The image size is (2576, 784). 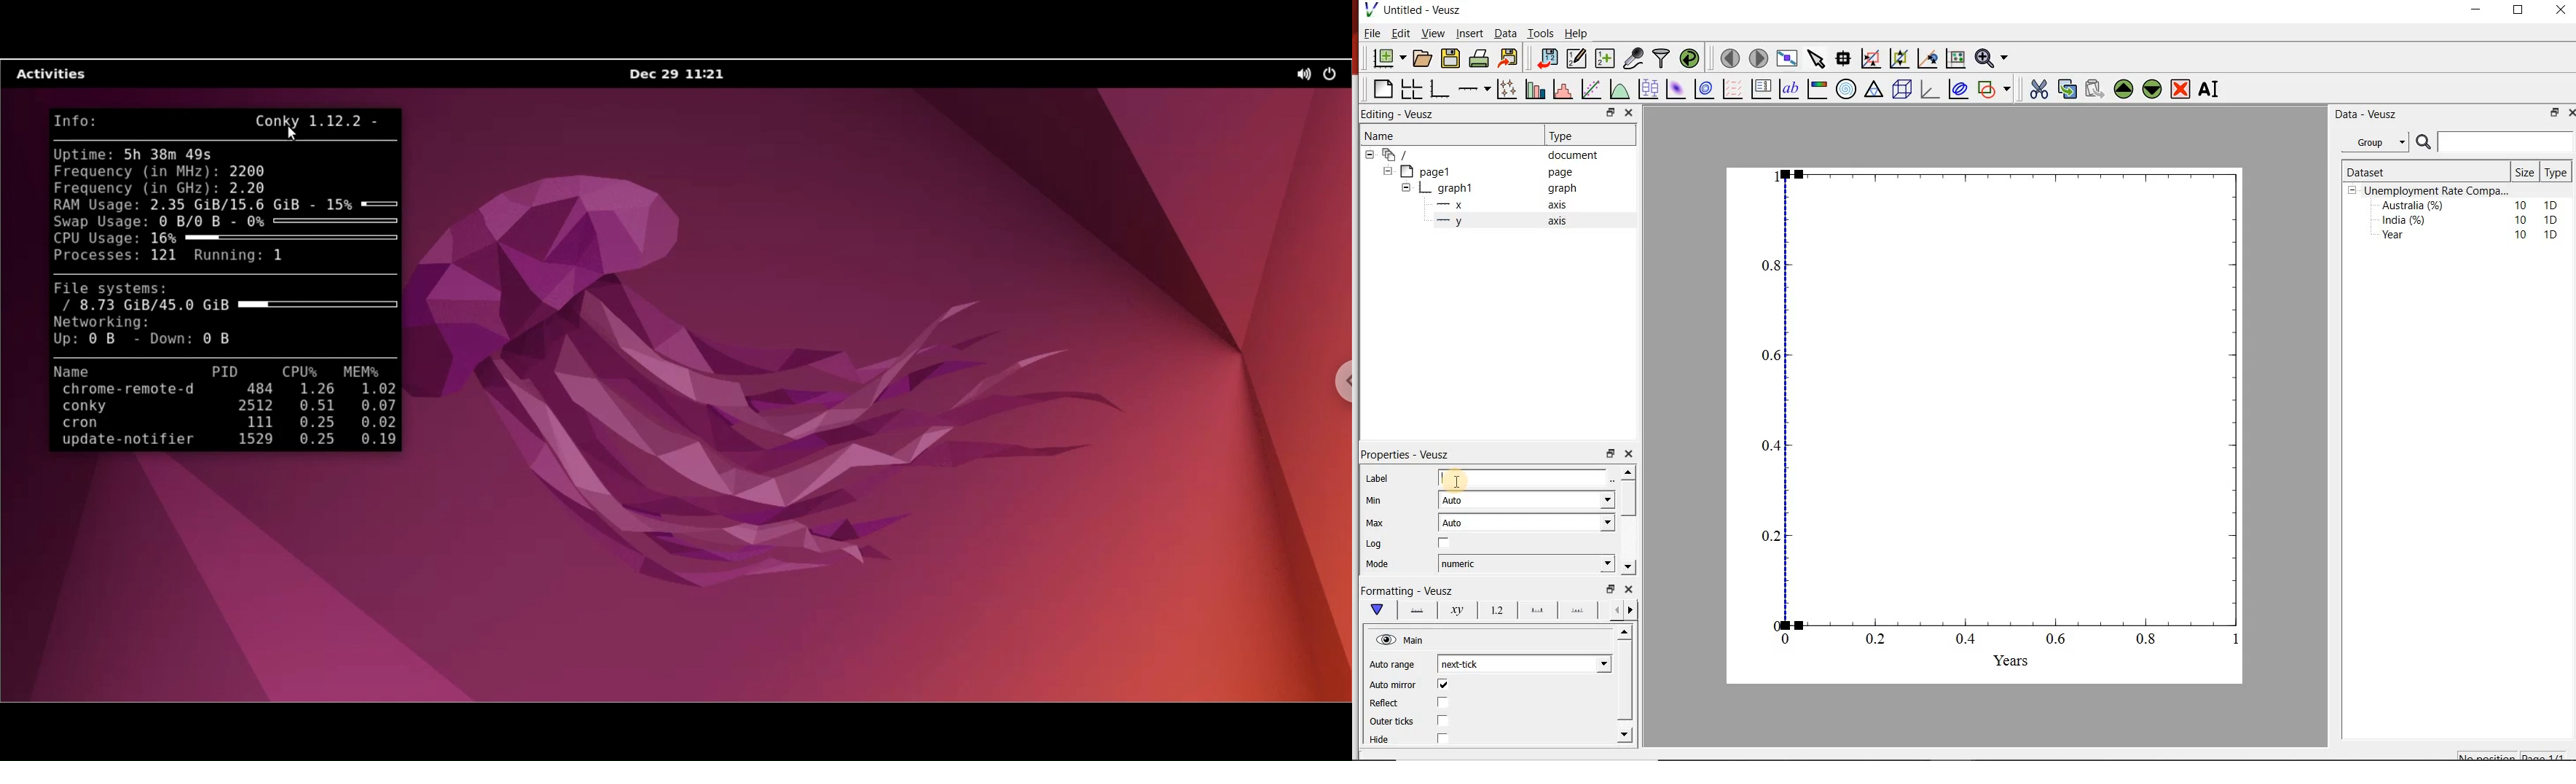 I want to click on Auto range, so click(x=1394, y=666).